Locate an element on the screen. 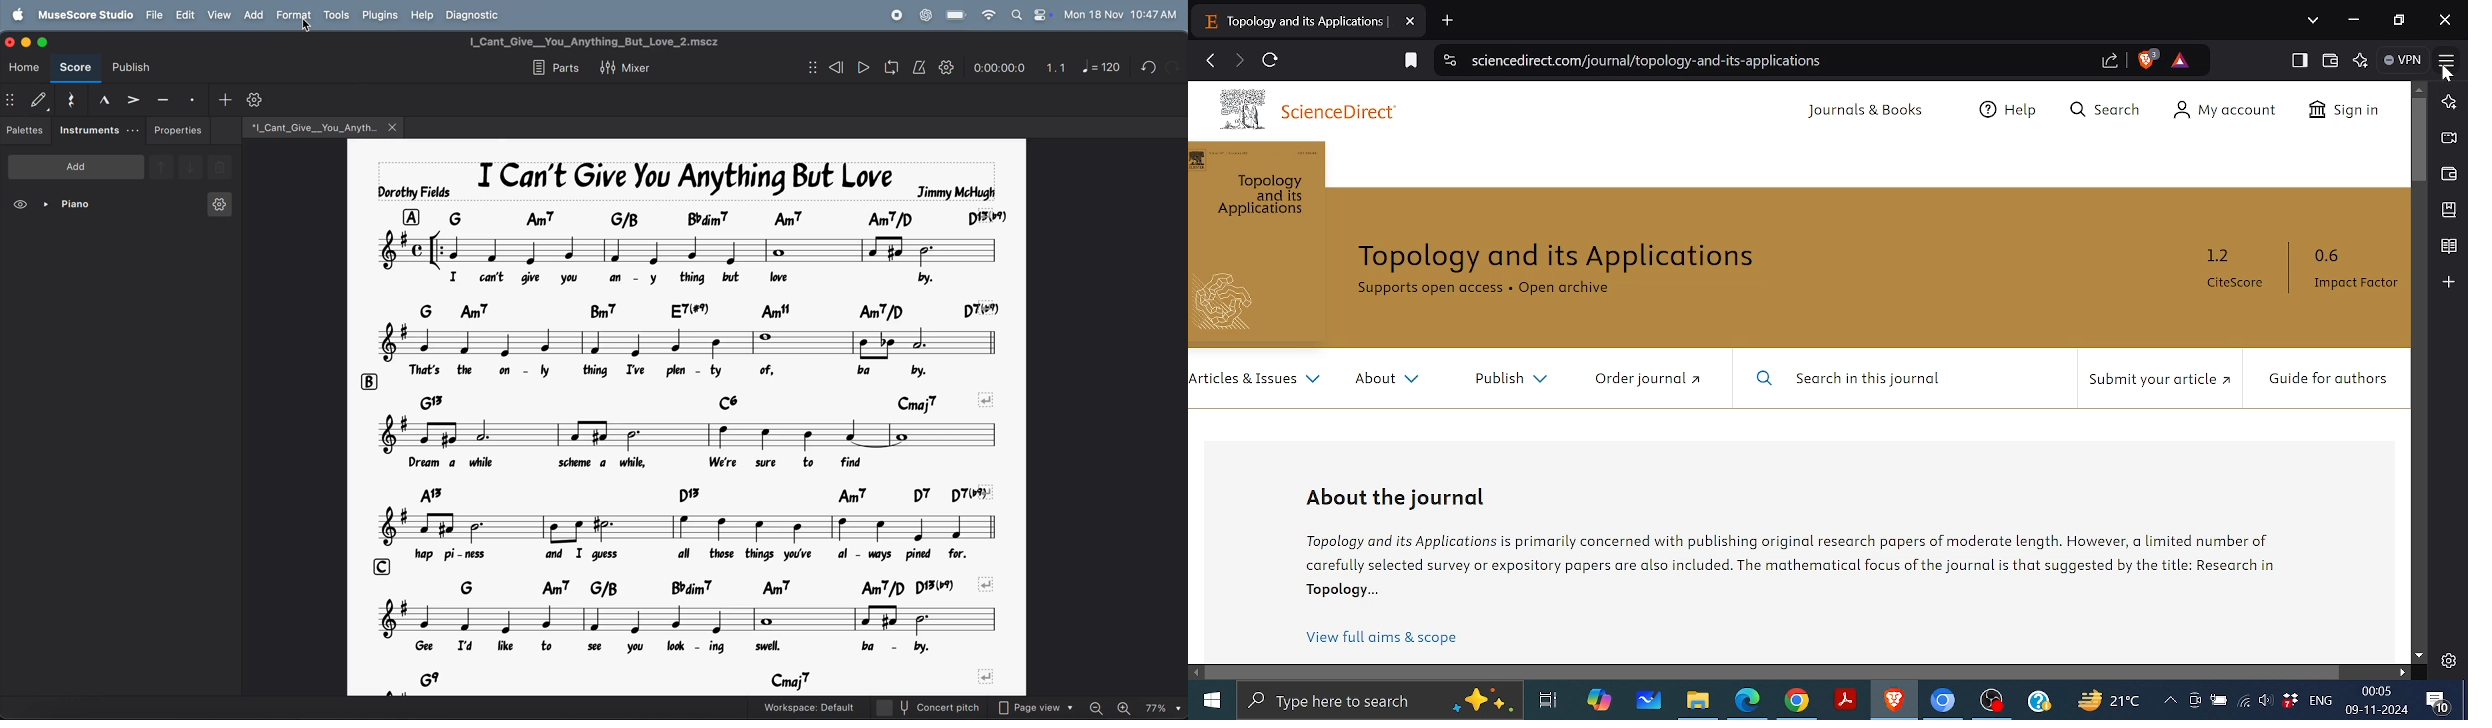 The width and height of the screenshot is (2492, 728). Articles & issues is located at coordinates (1257, 385).